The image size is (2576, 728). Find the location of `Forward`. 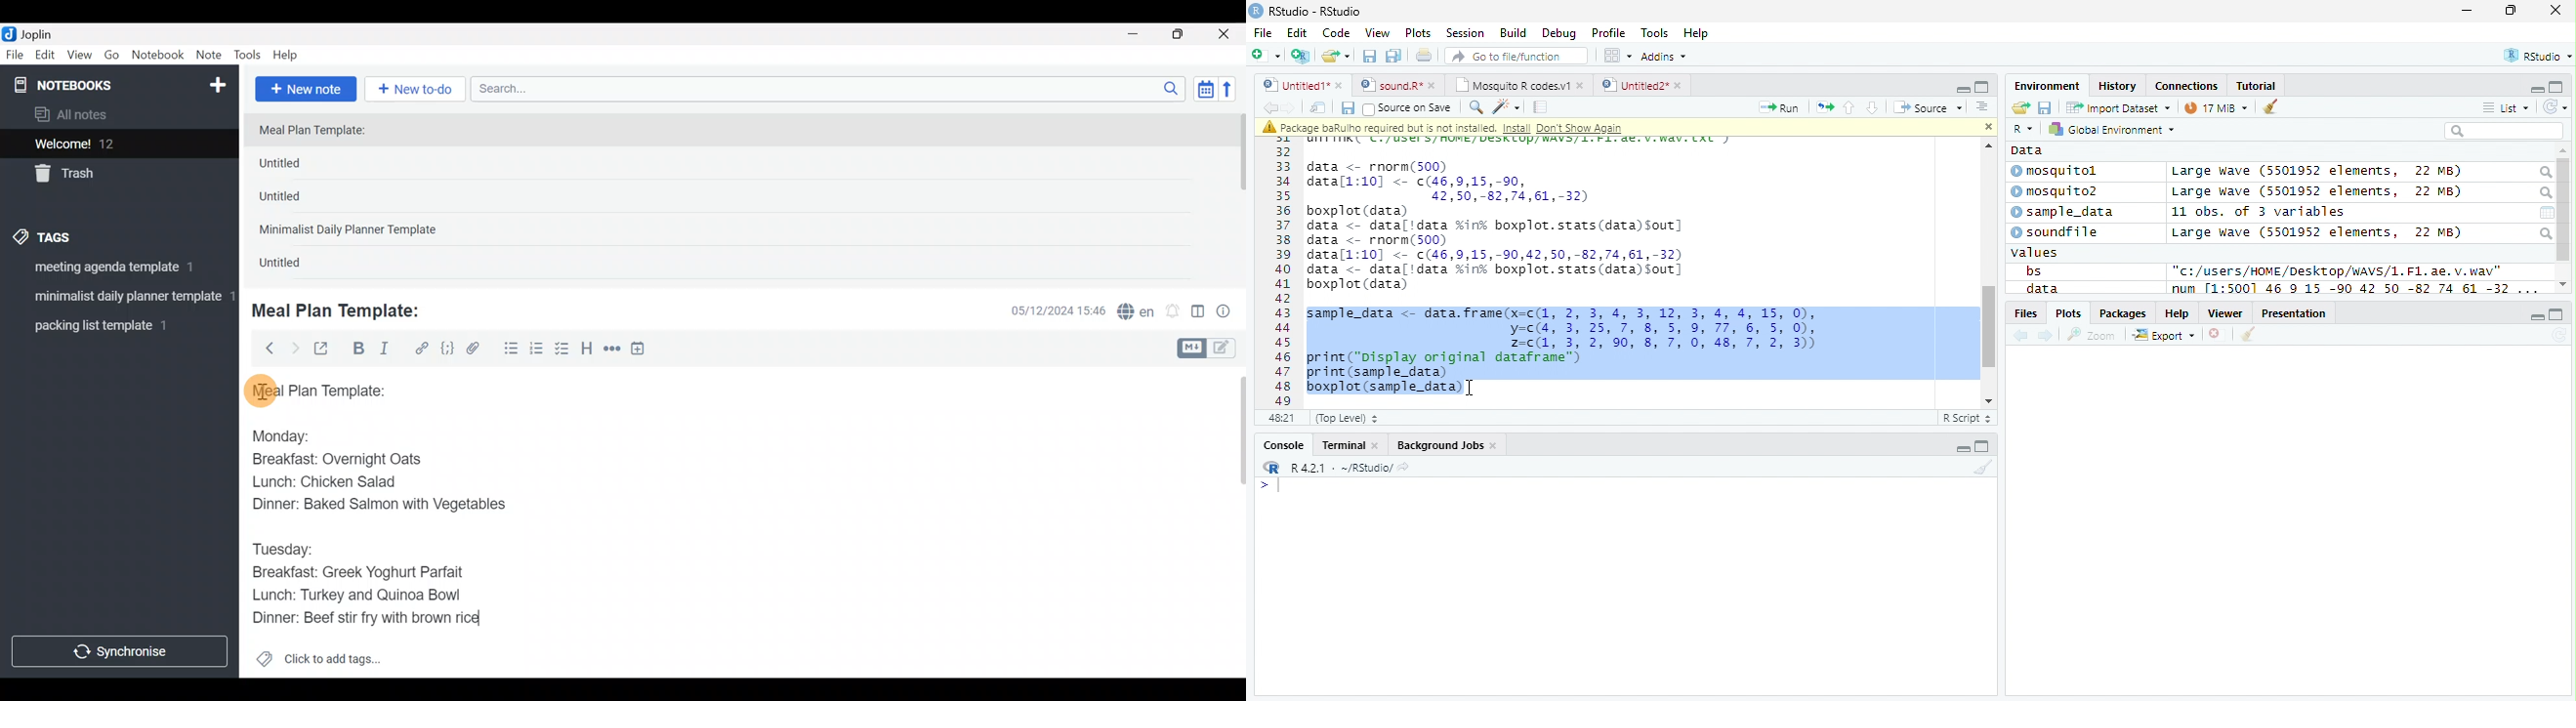

Forward is located at coordinates (295, 348).